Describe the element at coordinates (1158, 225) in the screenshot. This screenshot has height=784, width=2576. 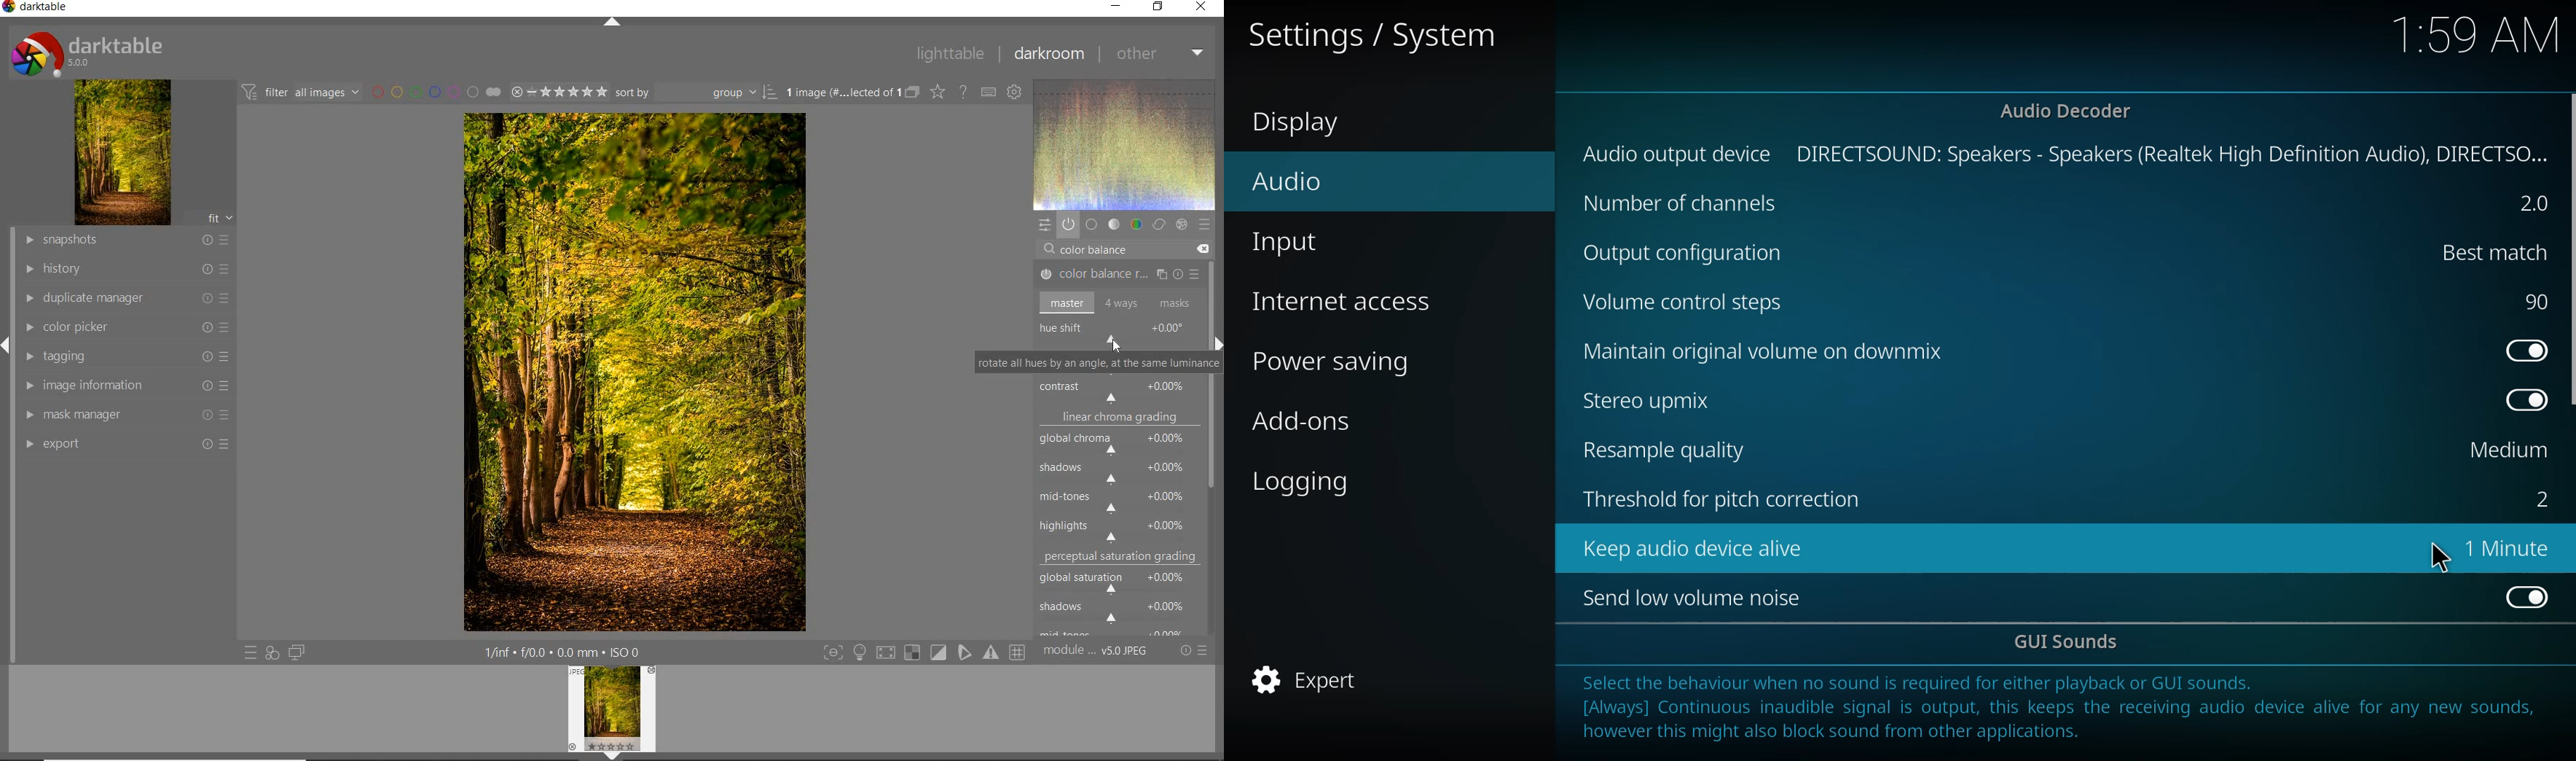
I see `correct` at that location.